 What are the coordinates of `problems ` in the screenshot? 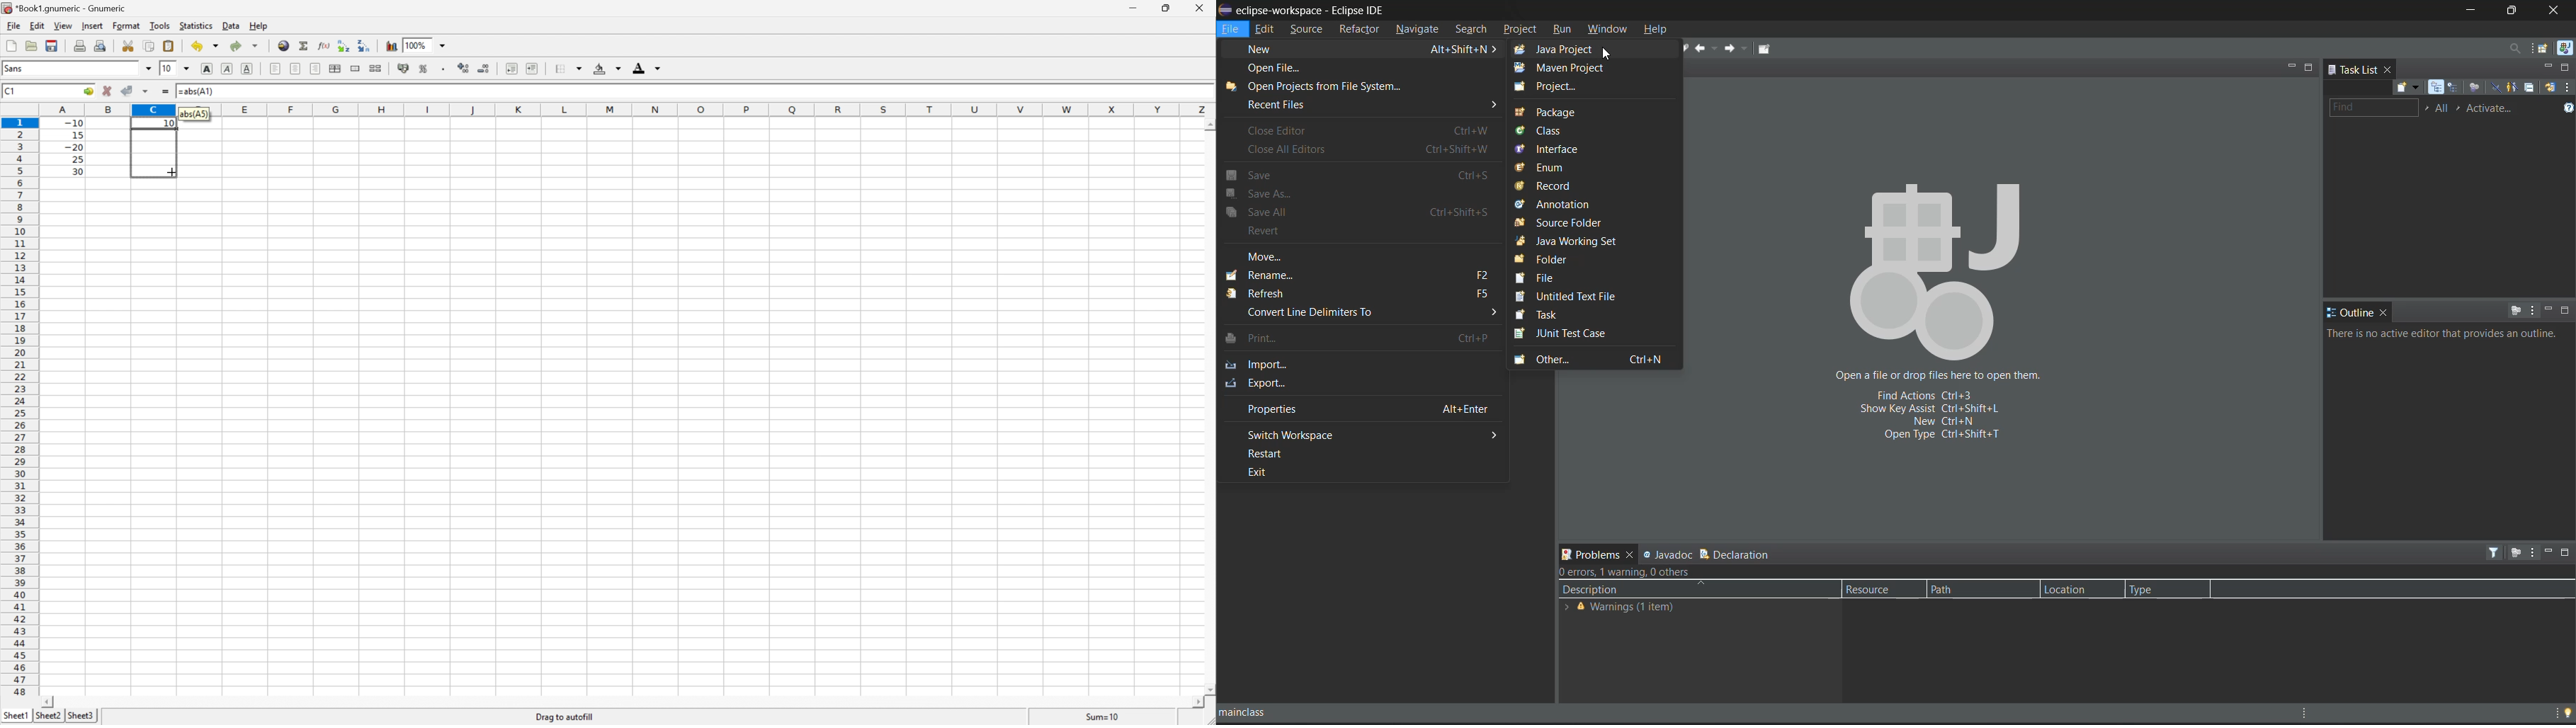 It's located at (1584, 554).